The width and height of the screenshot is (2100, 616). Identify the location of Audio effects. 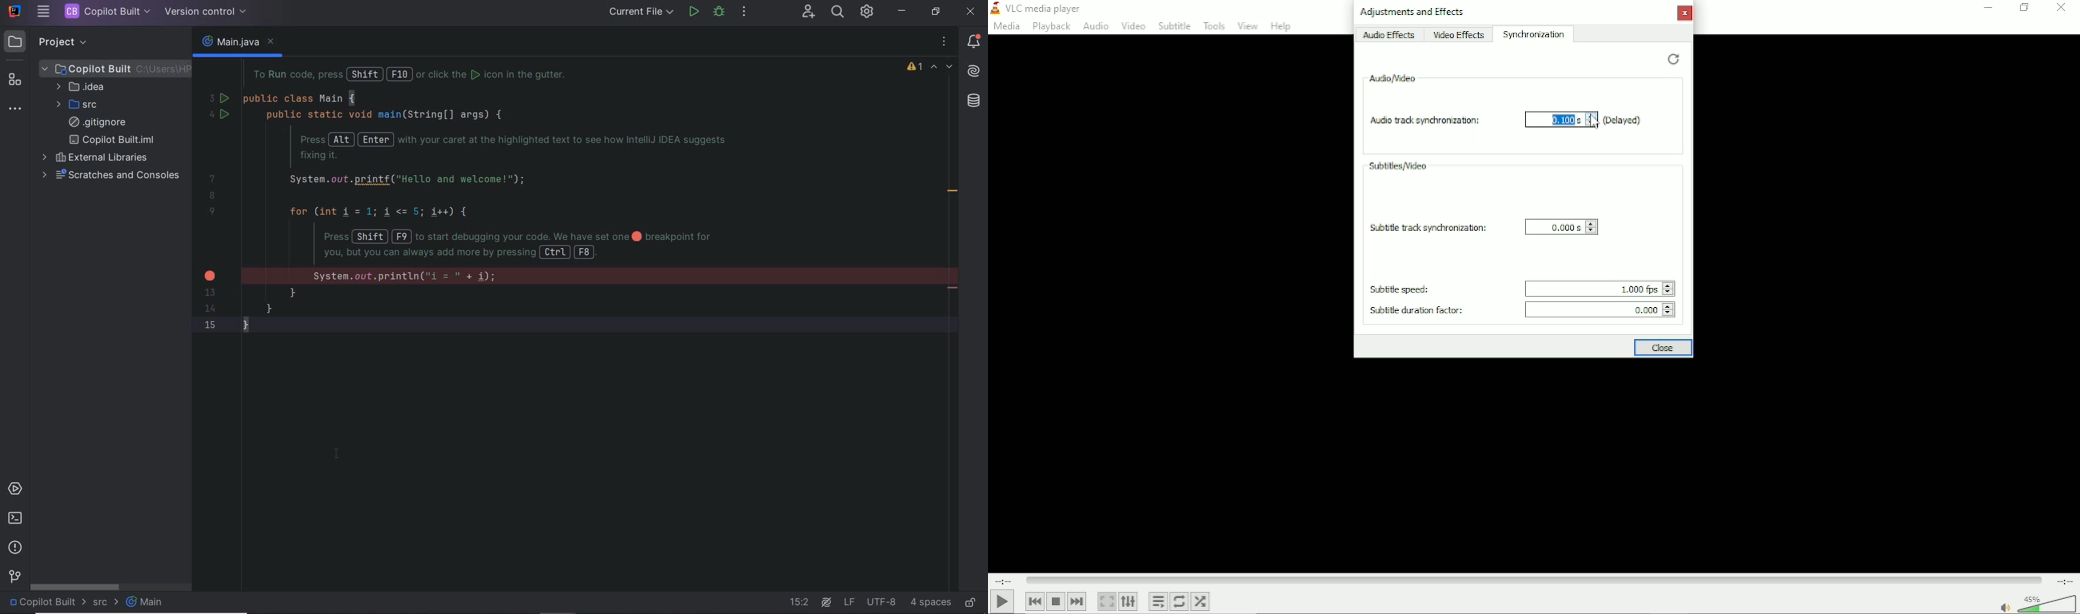
(1389, 34).